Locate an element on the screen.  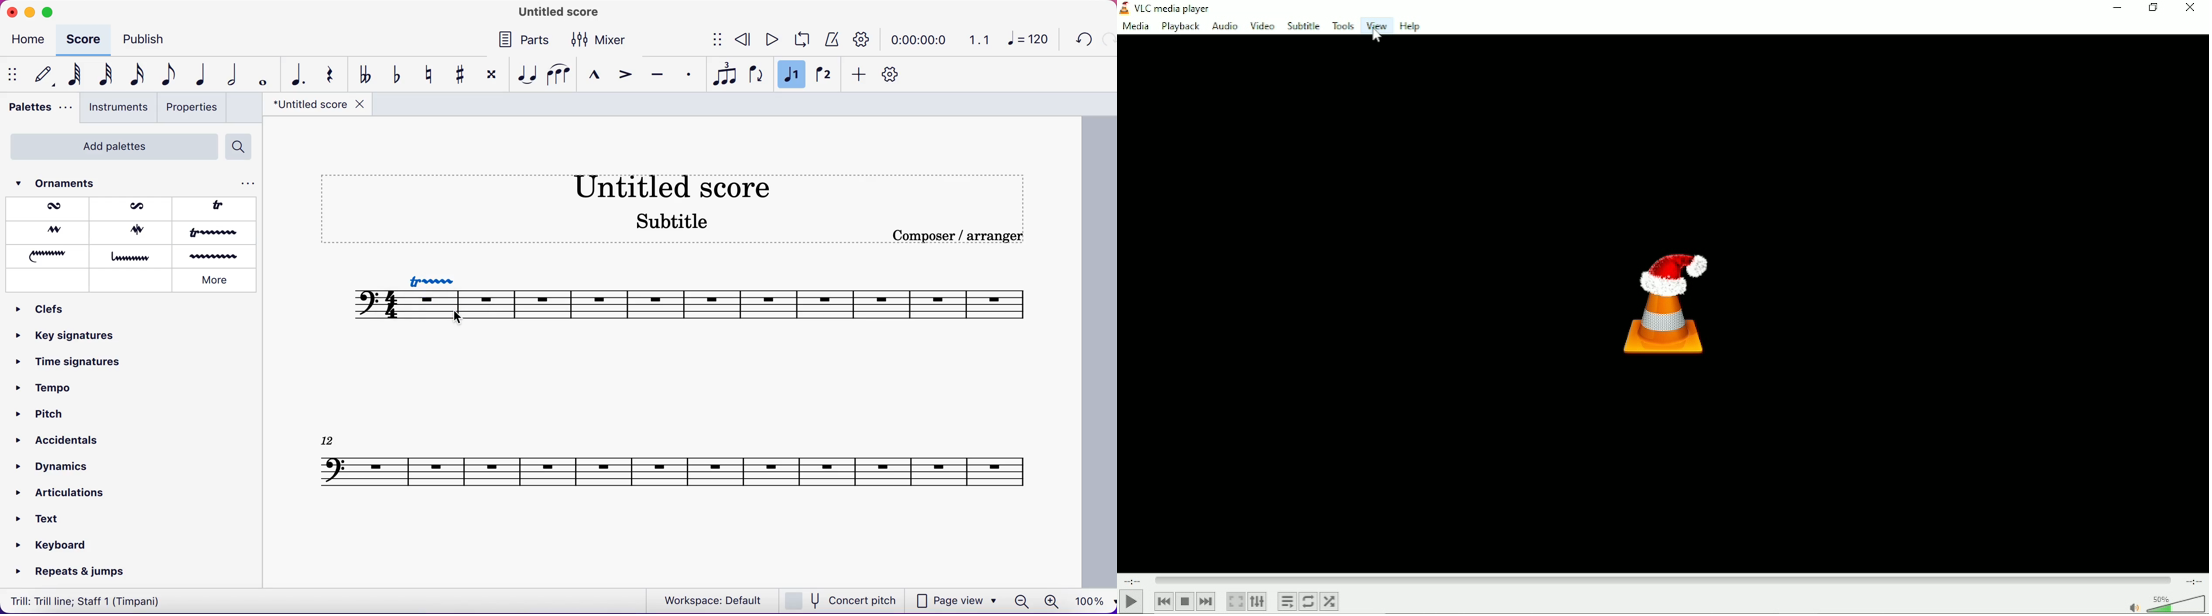
playback settings is located at coordinates (866, 39).